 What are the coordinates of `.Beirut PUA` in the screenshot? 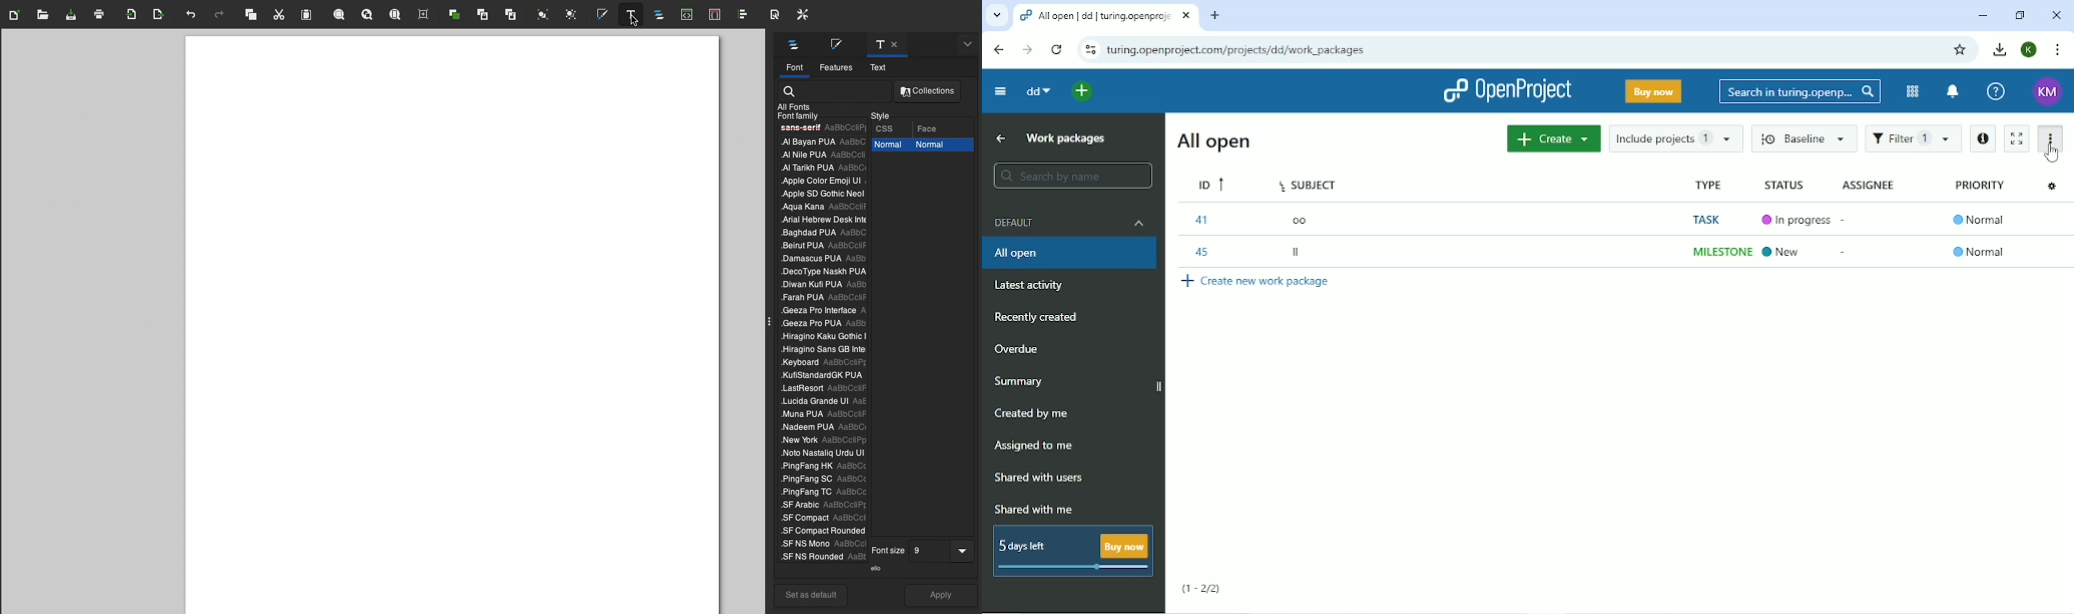 It's located at (825, 246).